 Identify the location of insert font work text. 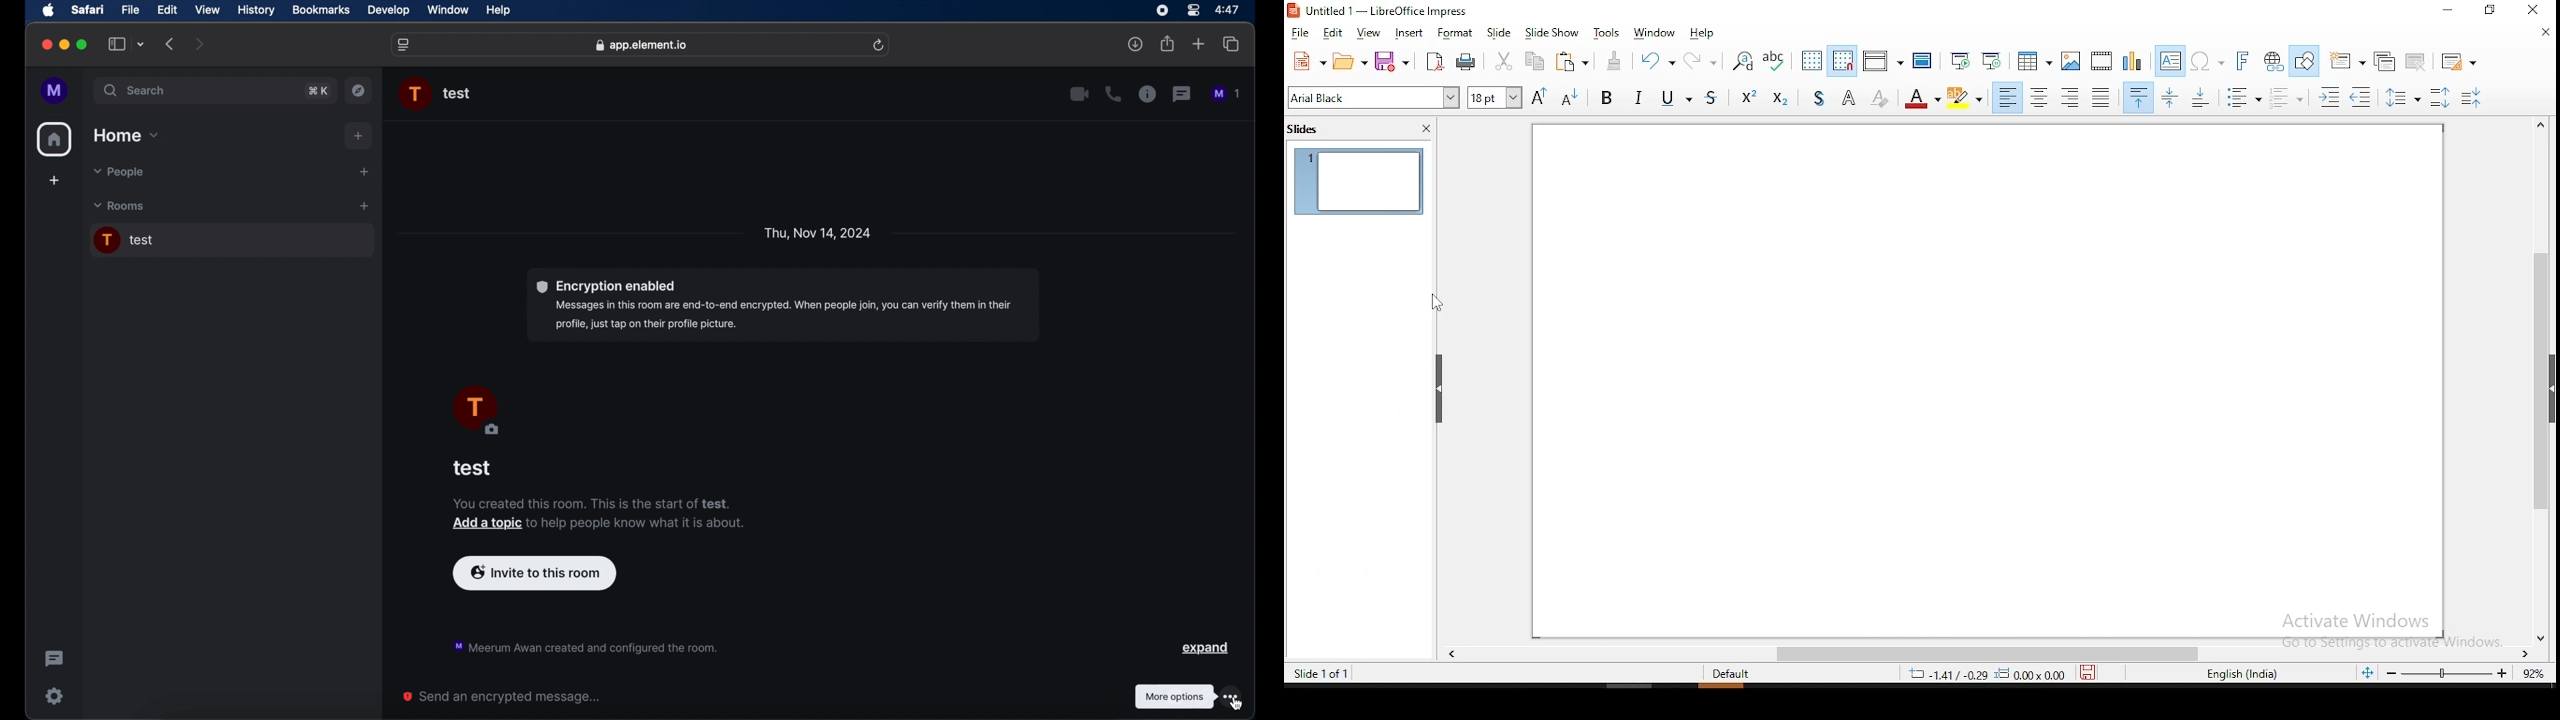
(2245, 62).